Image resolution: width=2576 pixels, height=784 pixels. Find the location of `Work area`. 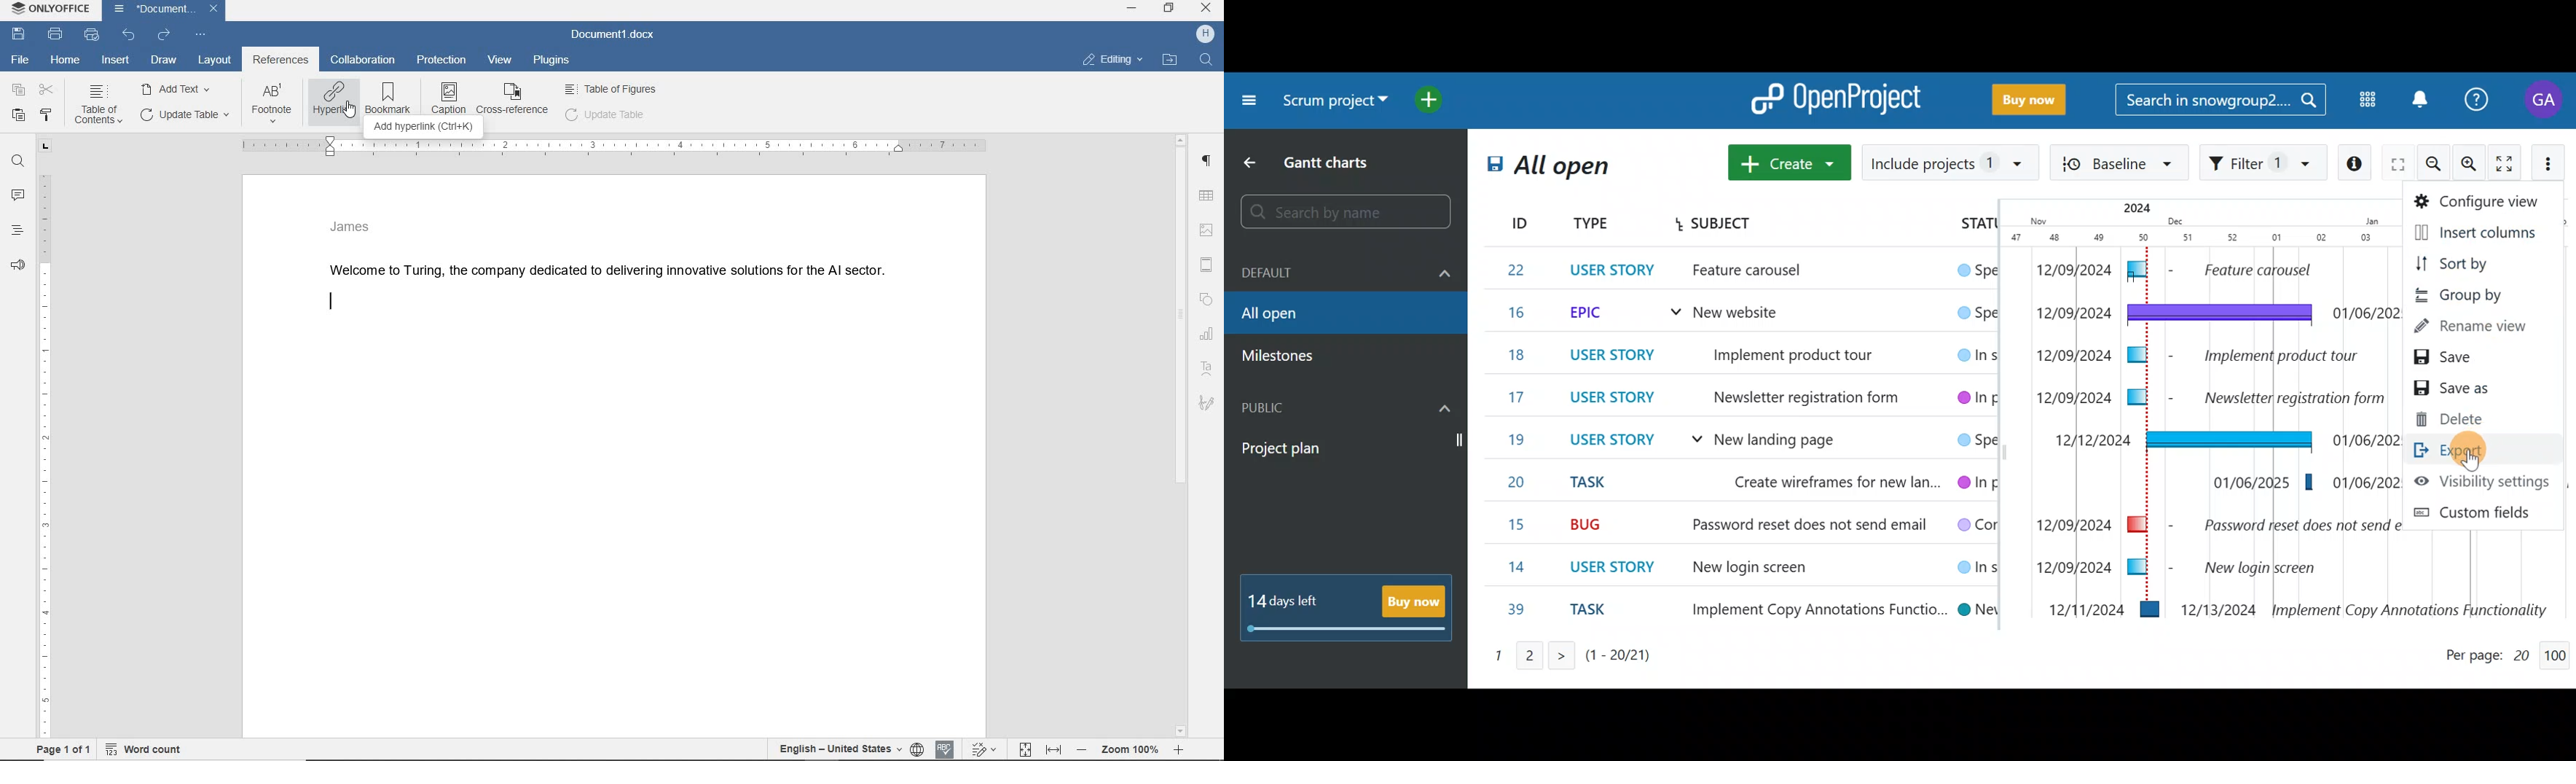

Work area is located at coordinates (616, 534).